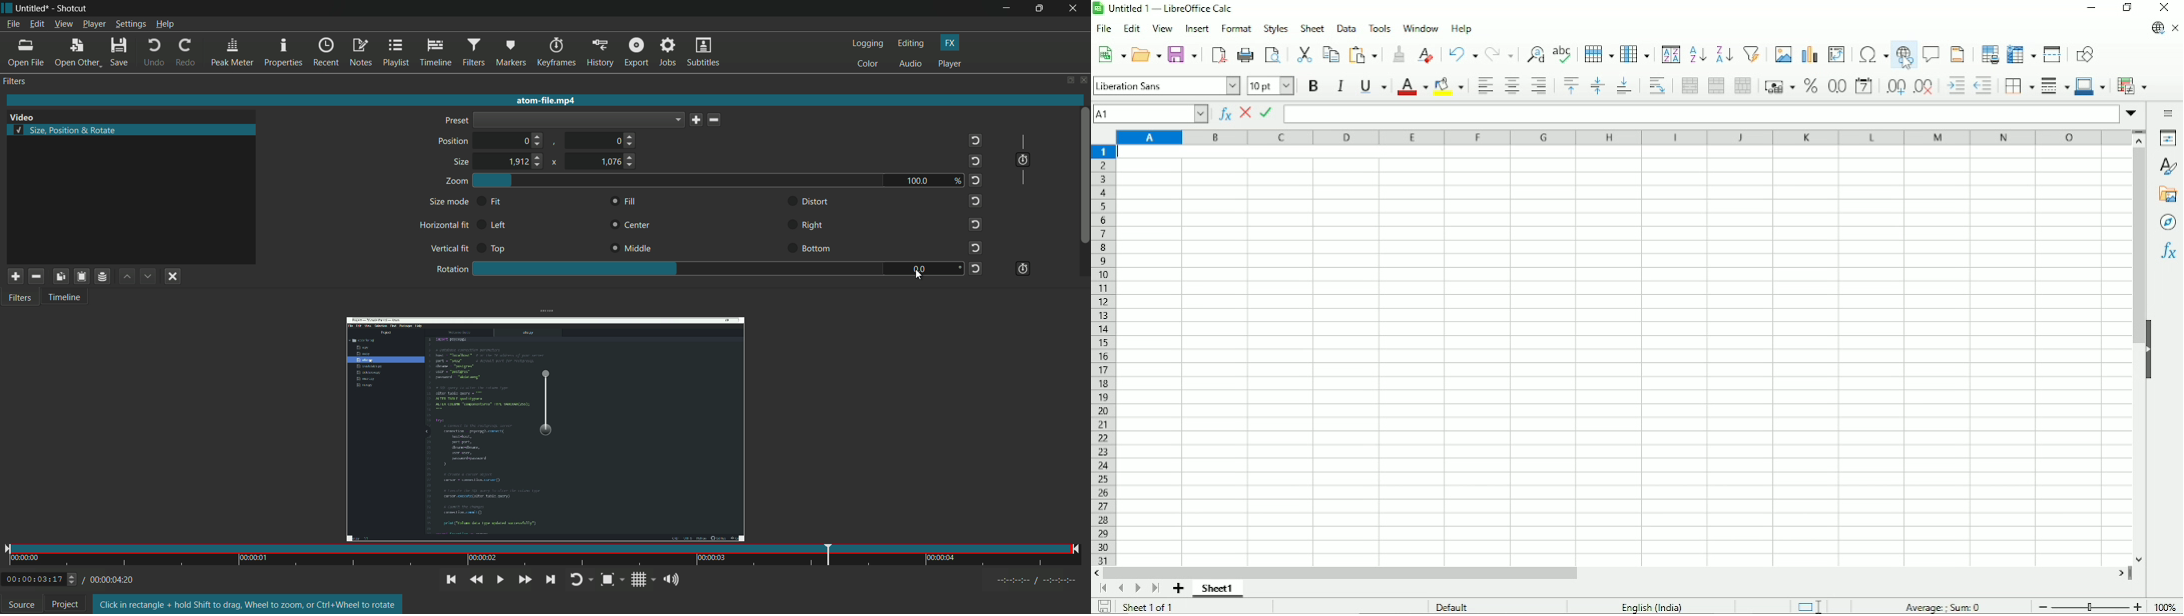 This screenshot has width=2184, height=616. Describe the element at coordinates (233, 53) in the screenshot. I see `peak meter` at that location.